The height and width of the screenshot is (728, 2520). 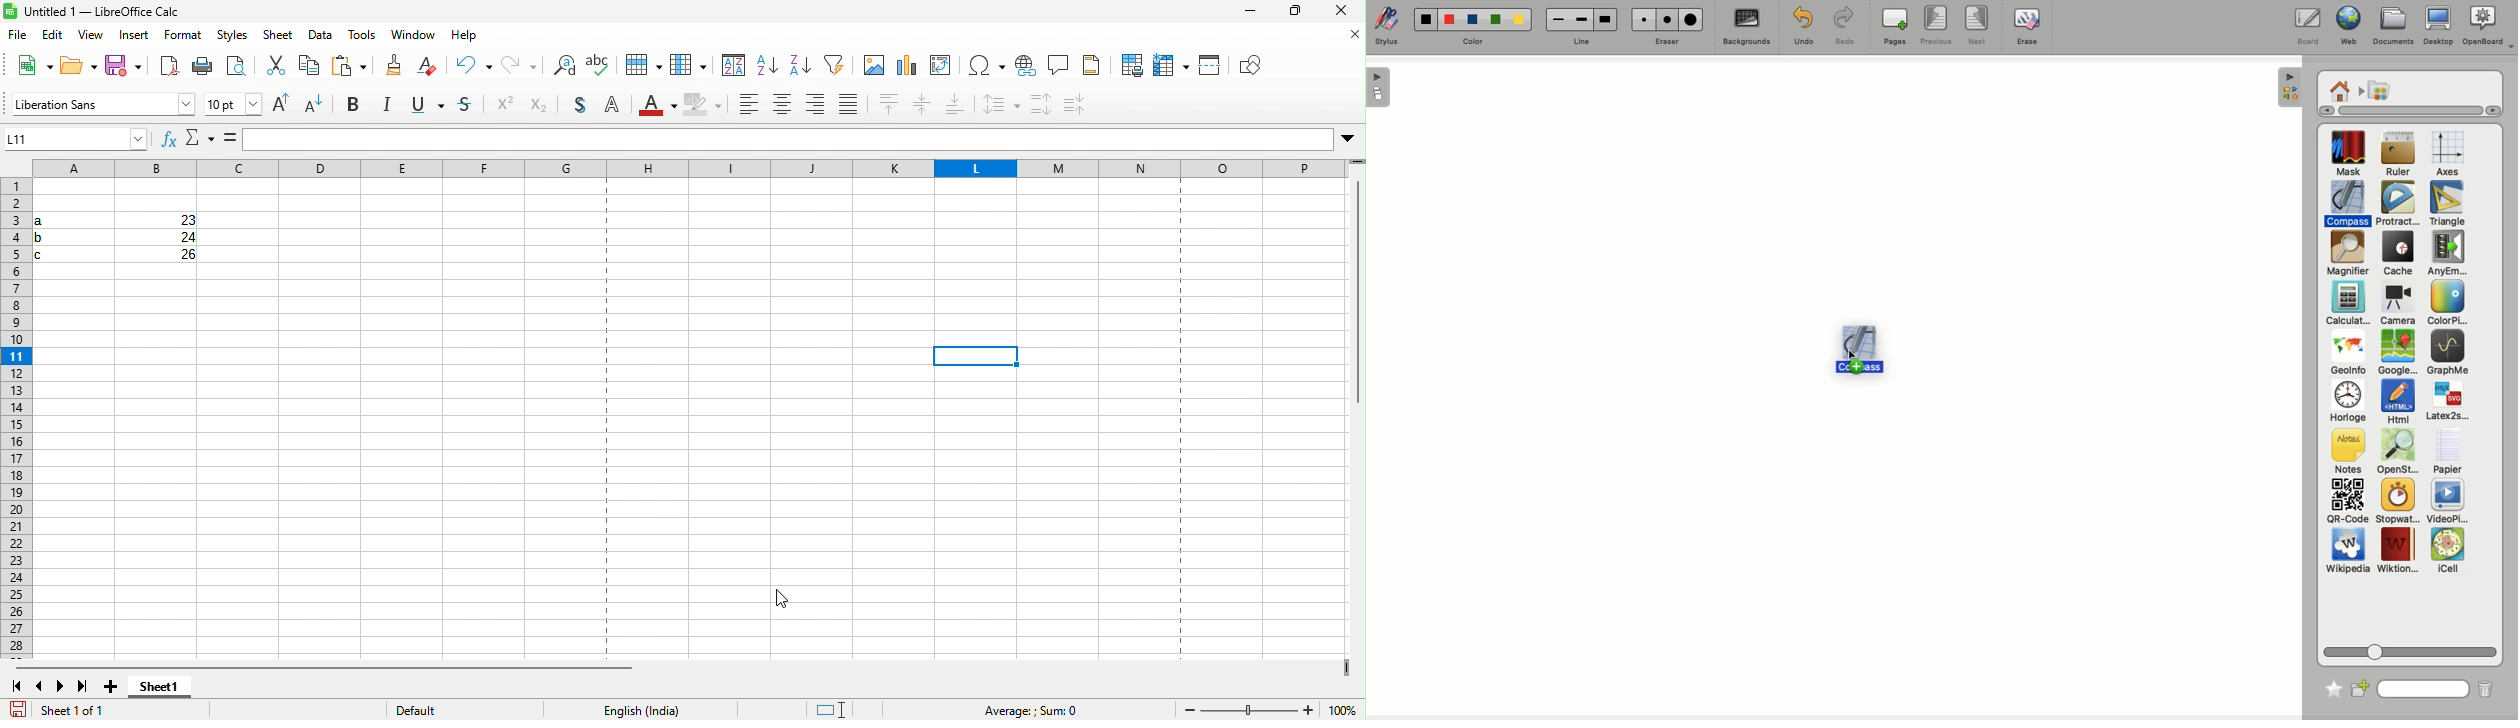 What do you see at coordinates (102, 104) in the screenshot?
I see `font name` at bounding box center [102, 104].